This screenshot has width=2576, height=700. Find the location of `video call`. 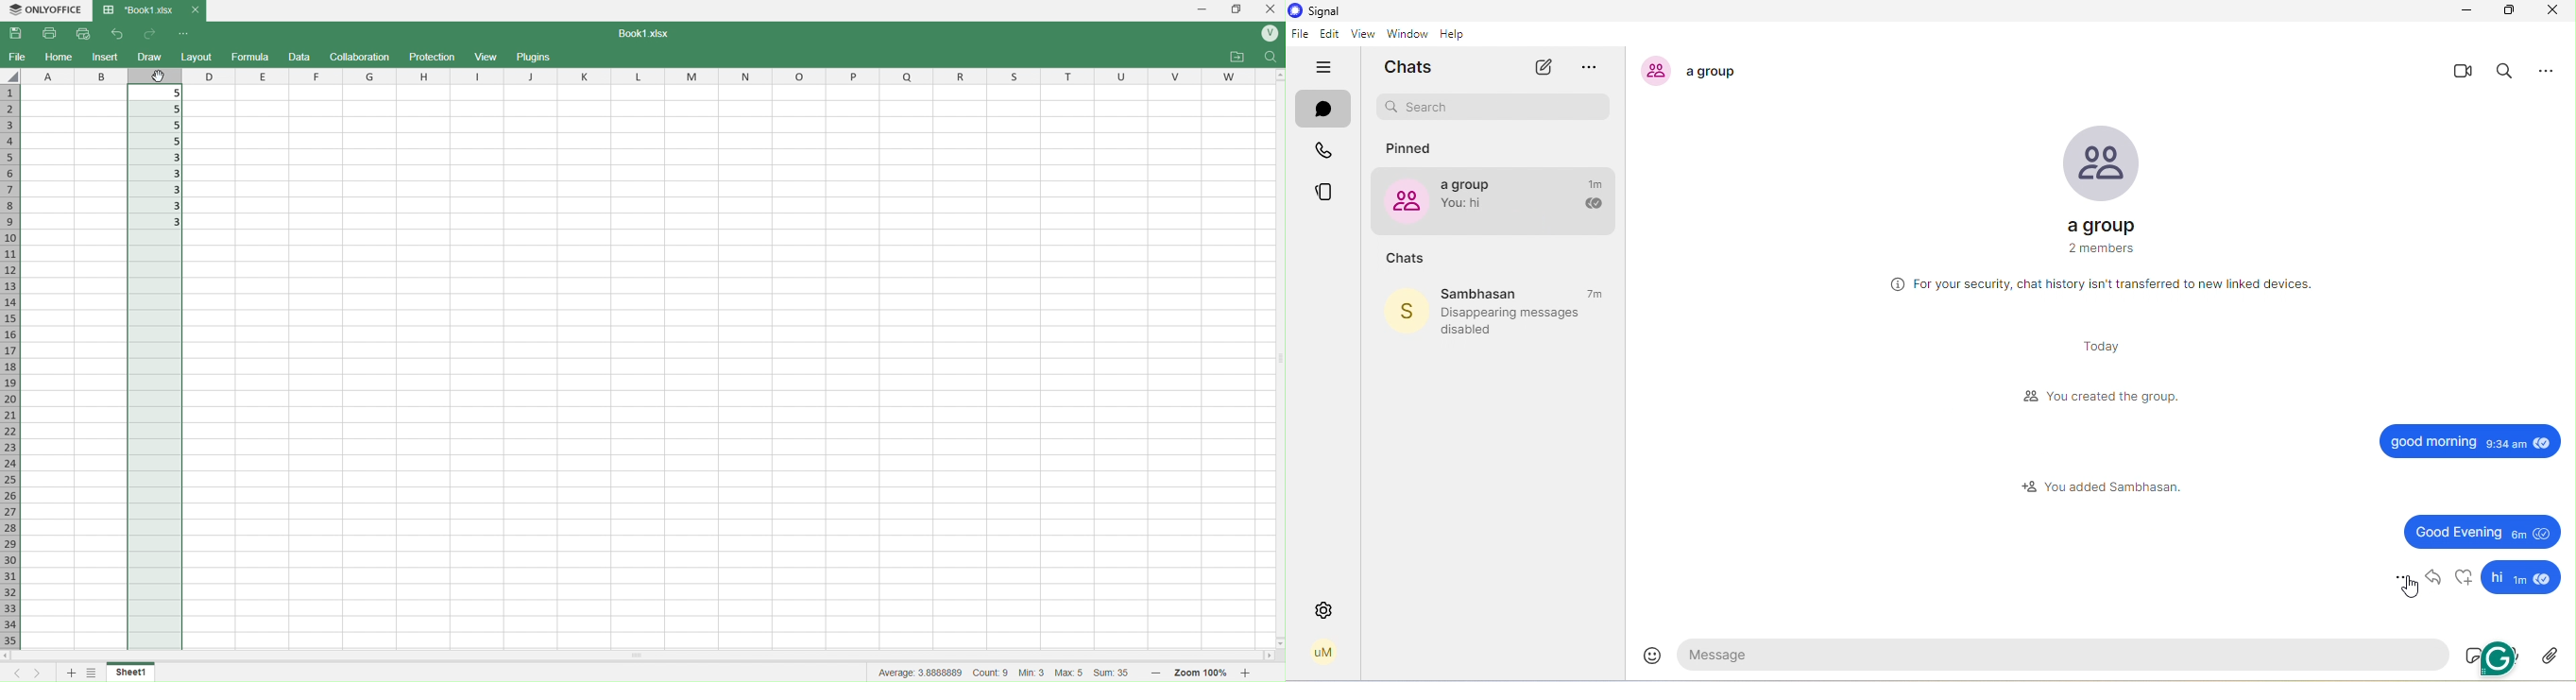

video call is located at coordinates (2463, 72).